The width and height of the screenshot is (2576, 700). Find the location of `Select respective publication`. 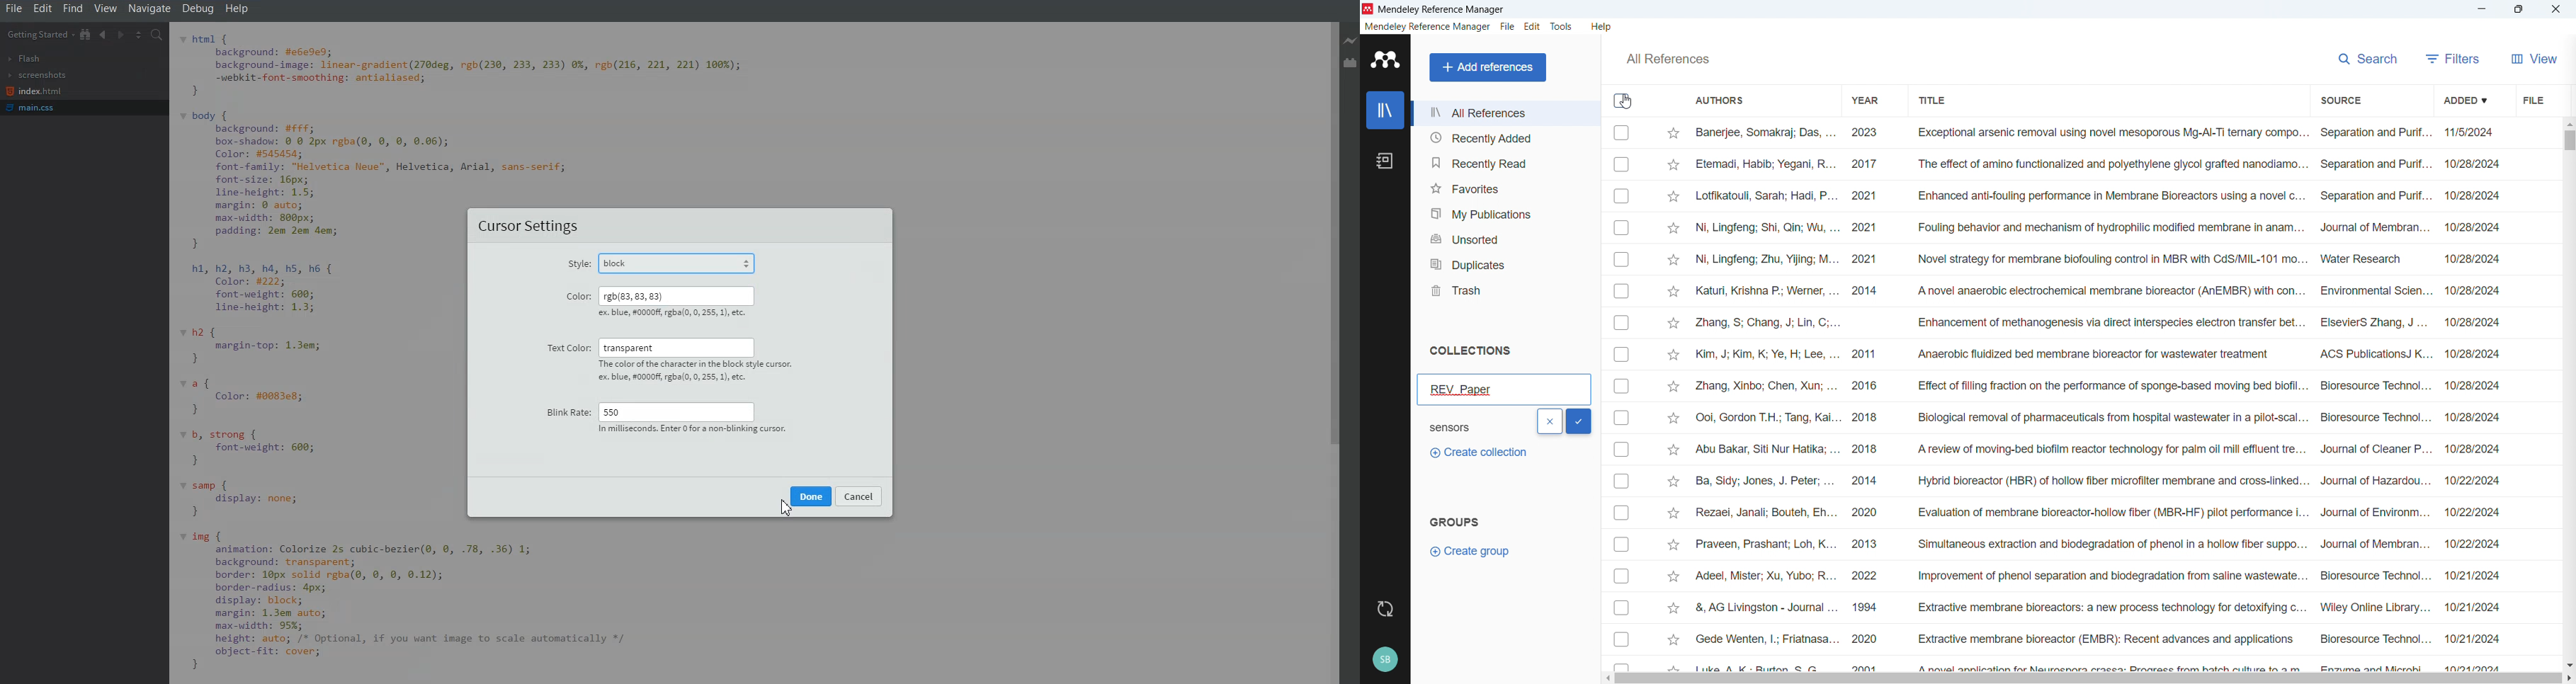

Select respective publication is located at coordinates (1622, 513).